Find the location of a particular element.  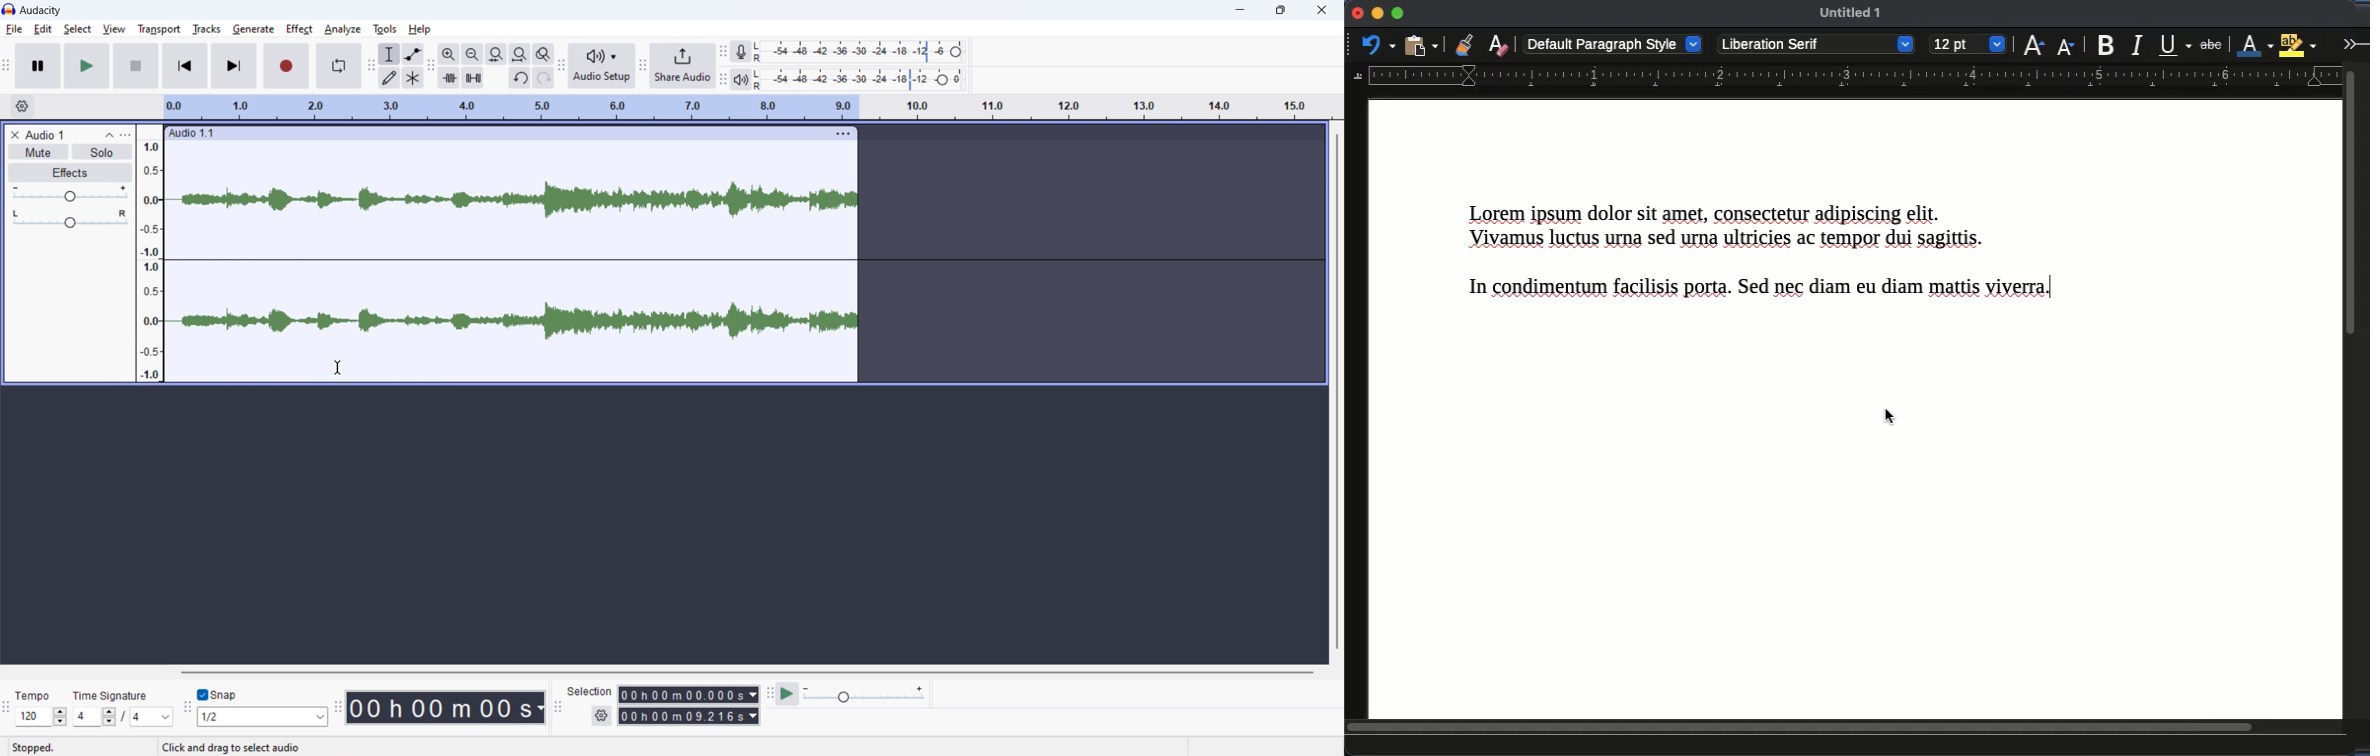

play at speed toolbar is located at coordinates (769, 694).